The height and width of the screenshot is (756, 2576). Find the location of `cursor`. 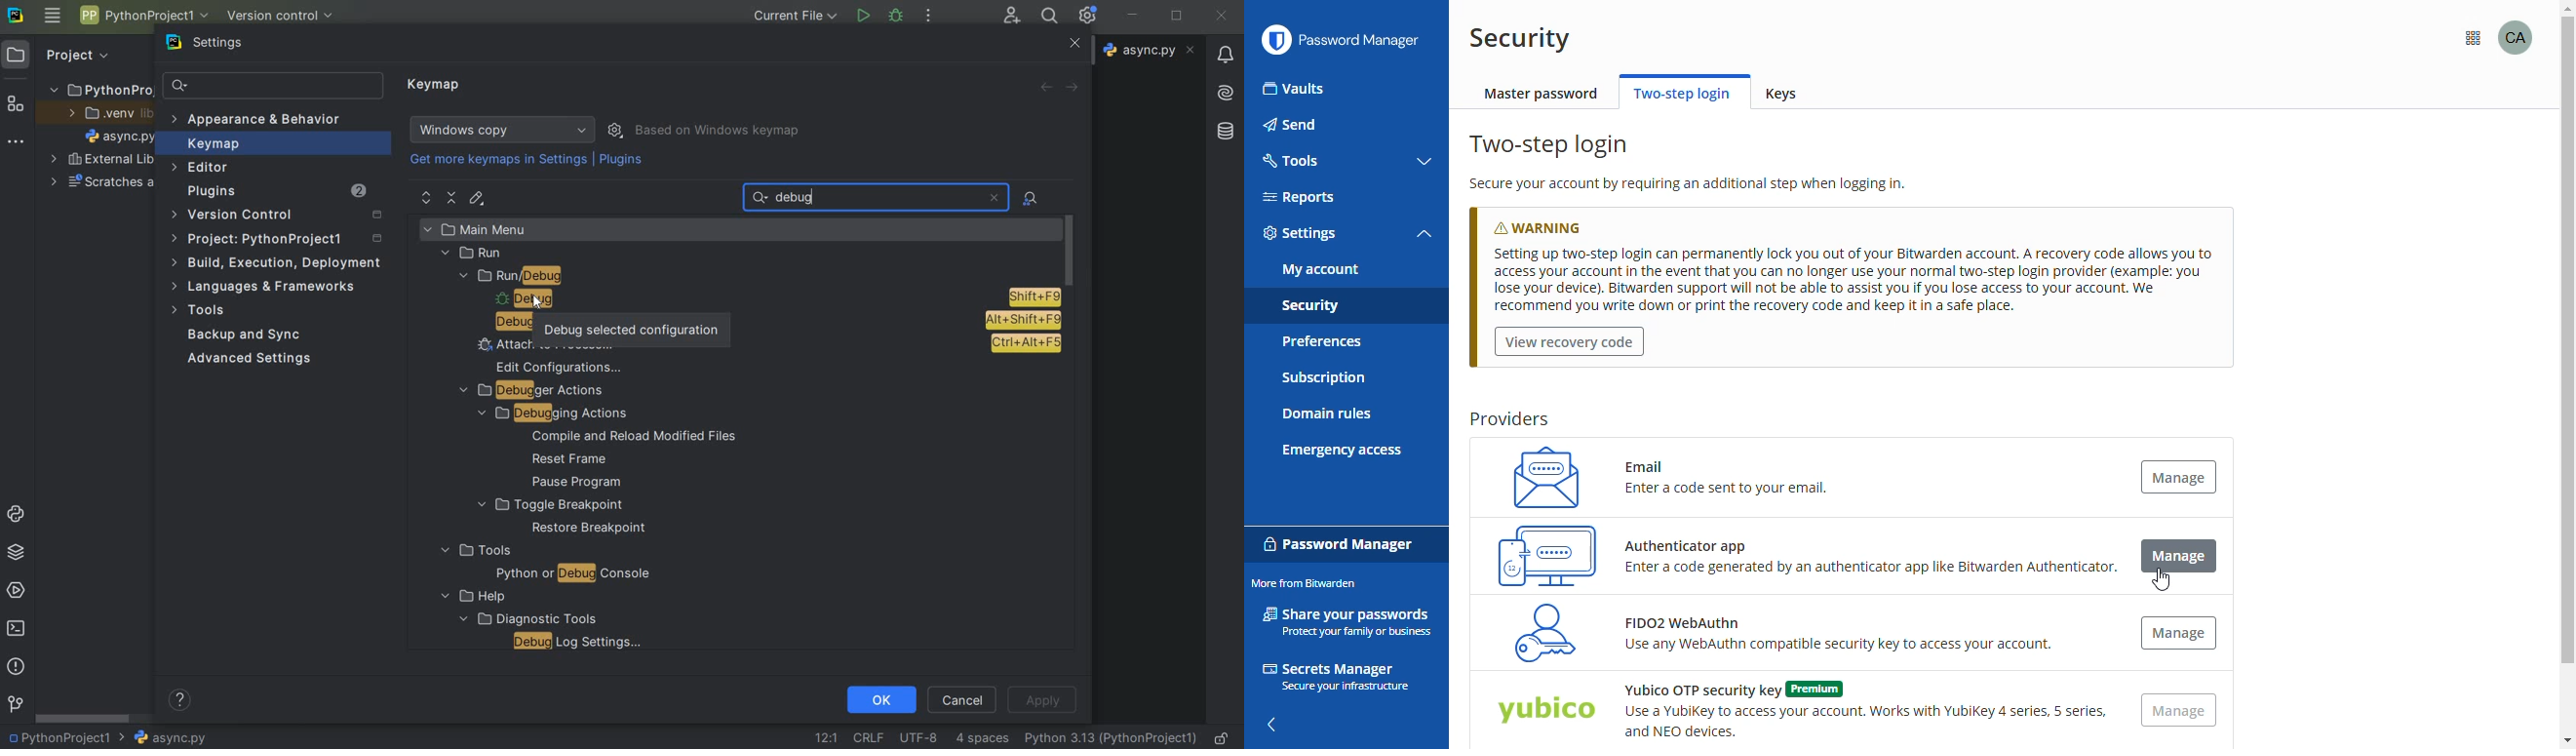

cursor is located at coordinates (2163, 580).